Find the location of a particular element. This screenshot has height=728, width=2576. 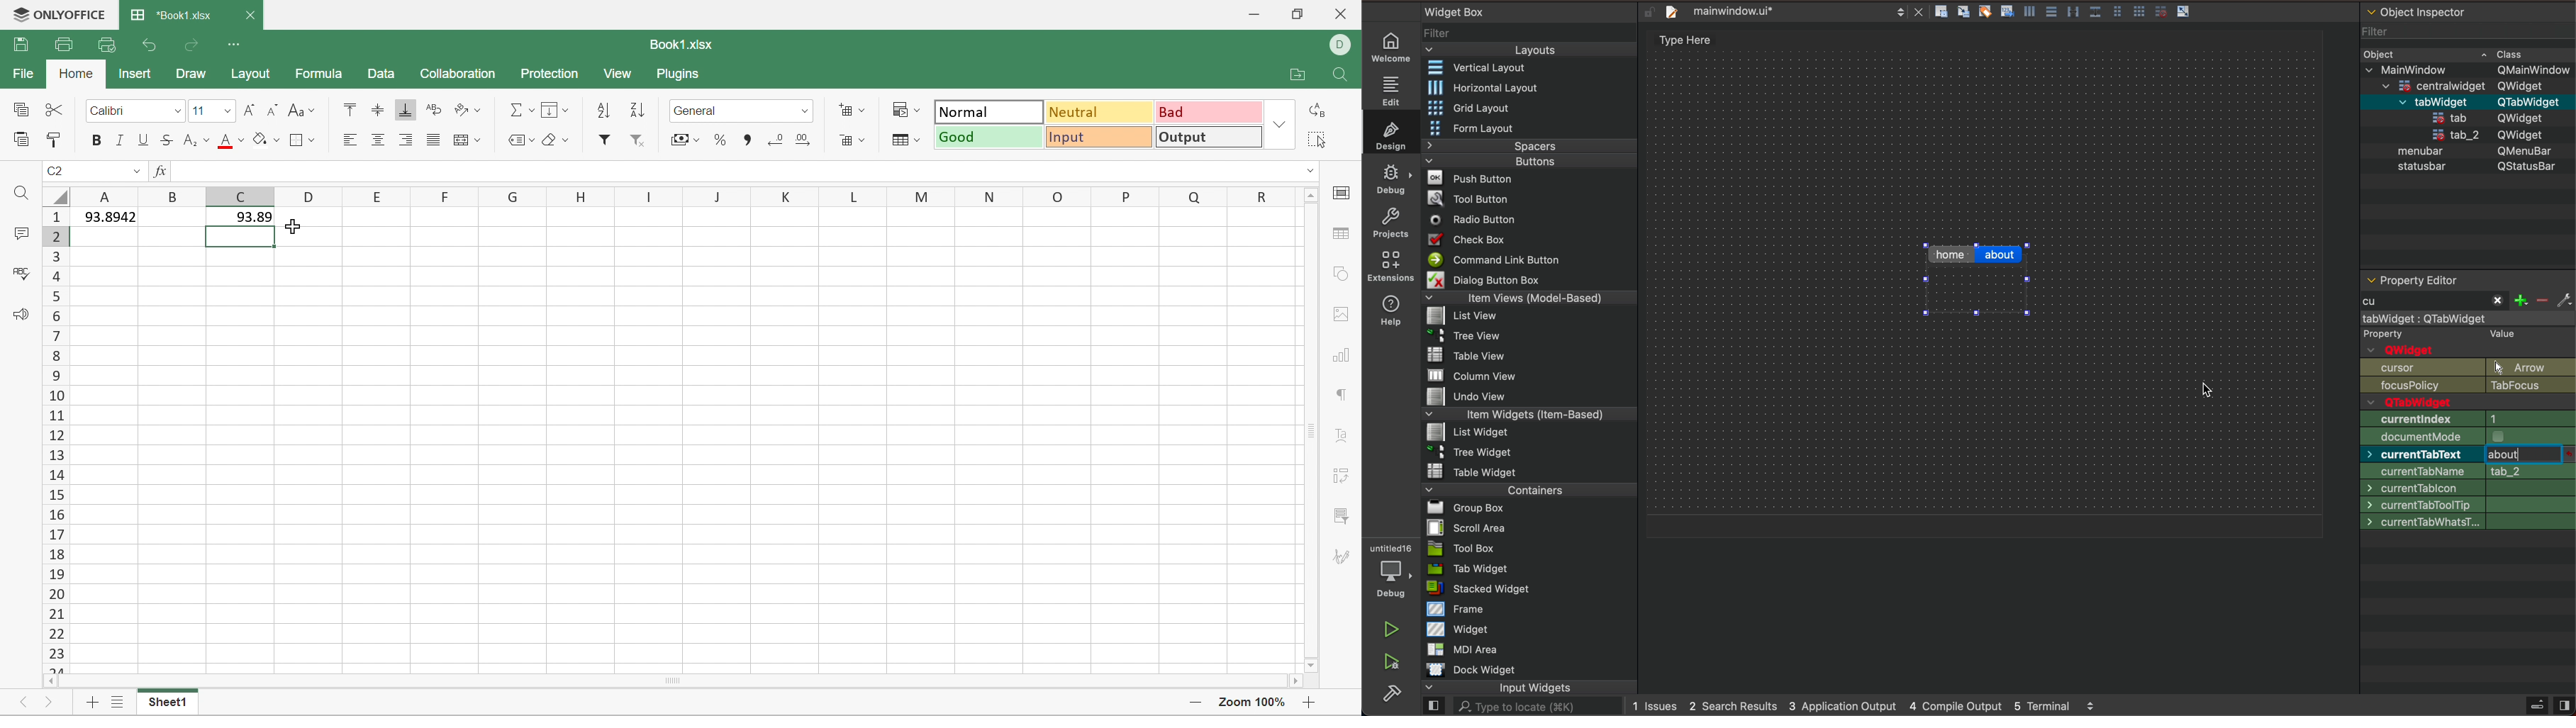

menubar QMenuBar is located at coordinates (2466, 101).